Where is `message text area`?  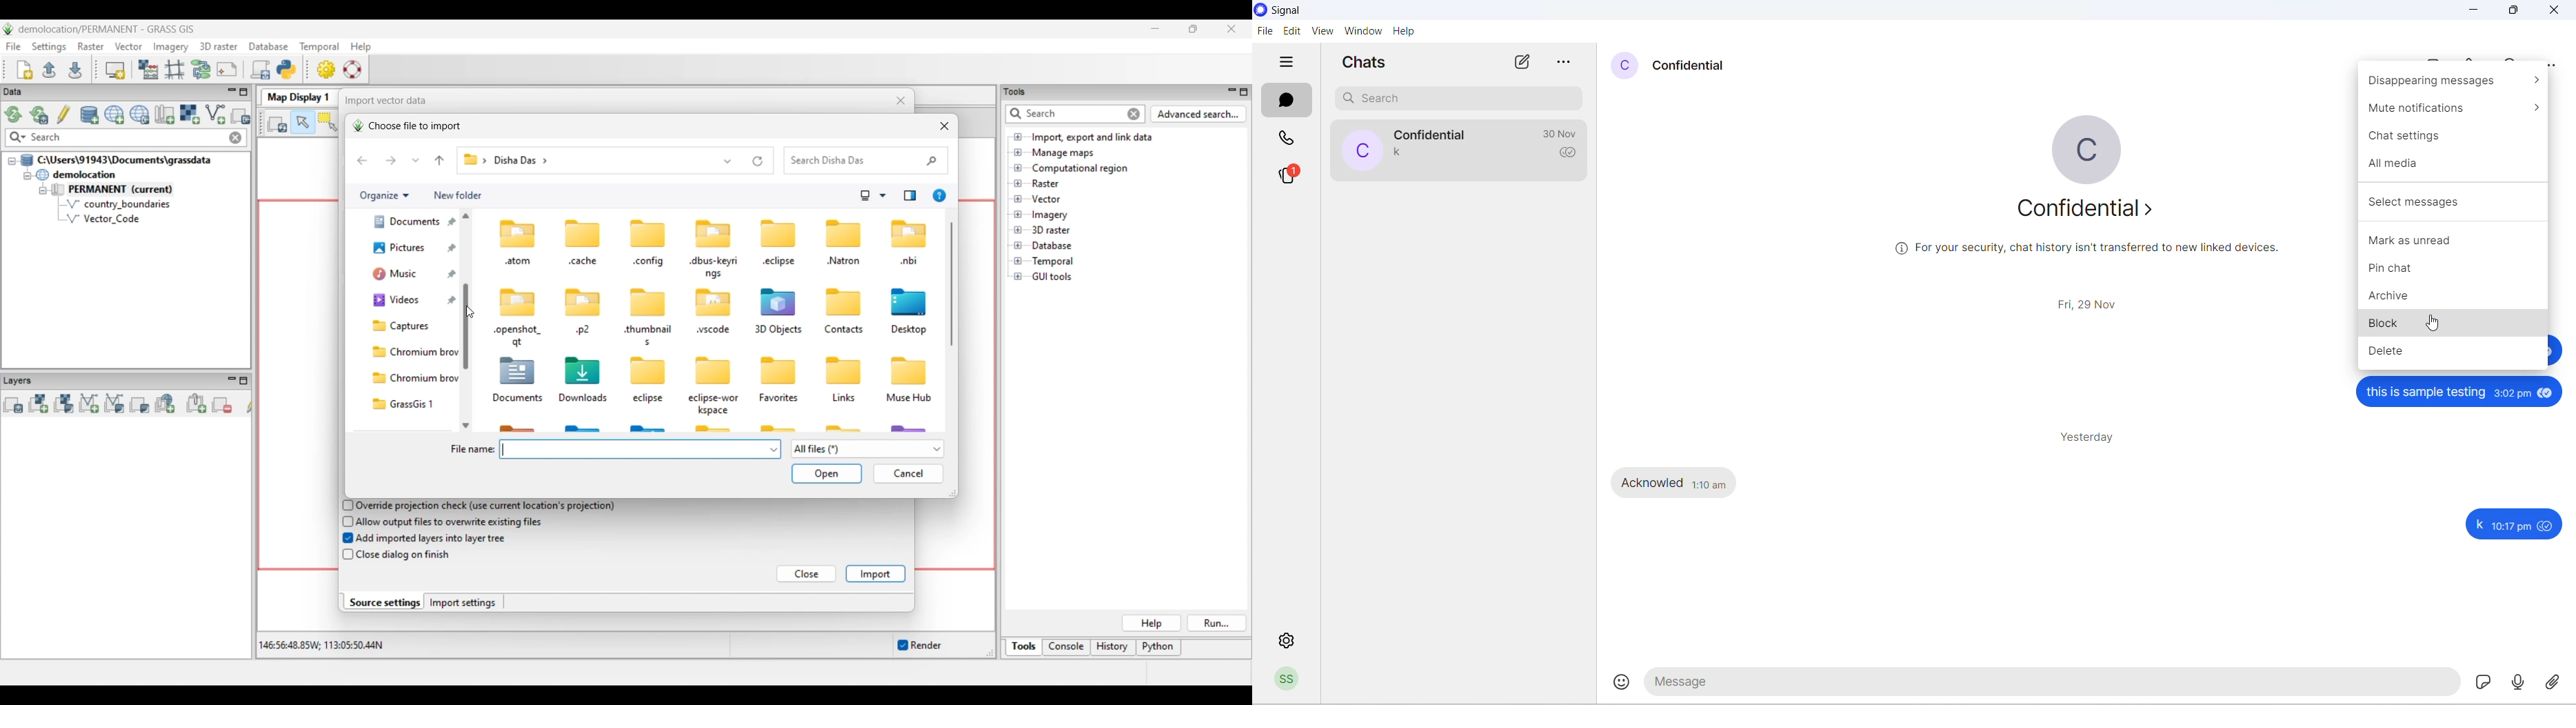 message text area is located at coordinates (2050, 685).